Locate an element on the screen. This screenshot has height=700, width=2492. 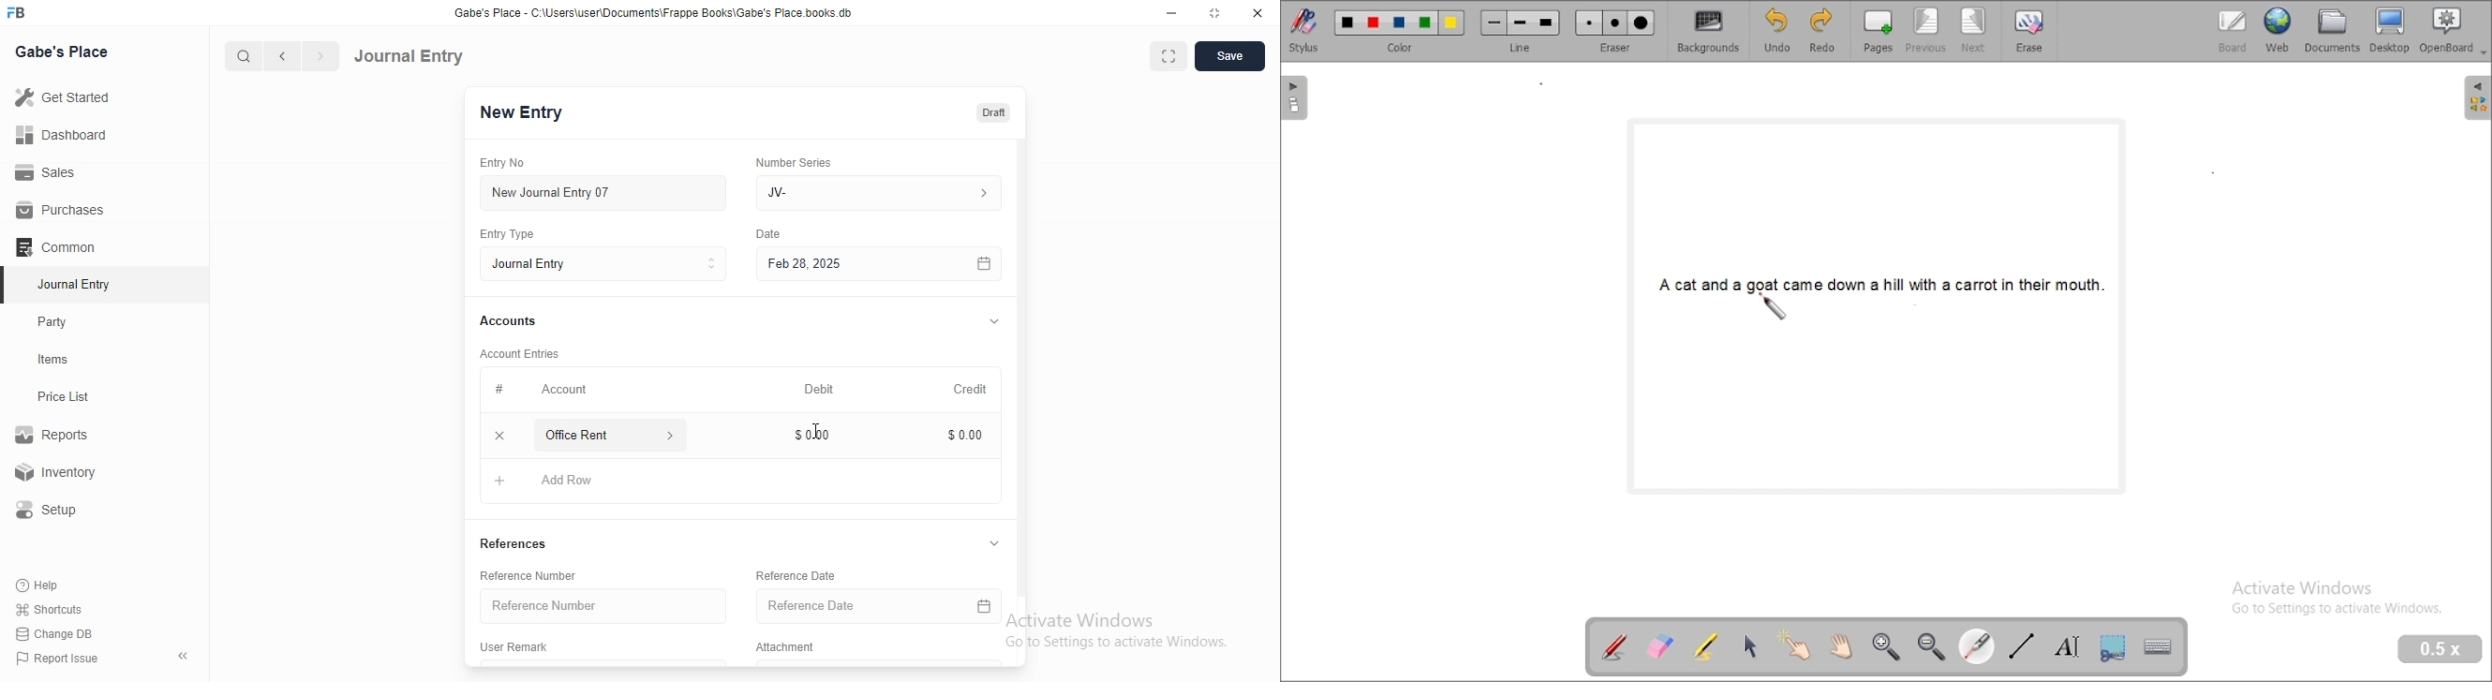
annotate document is located at coordinates (1615, 646).